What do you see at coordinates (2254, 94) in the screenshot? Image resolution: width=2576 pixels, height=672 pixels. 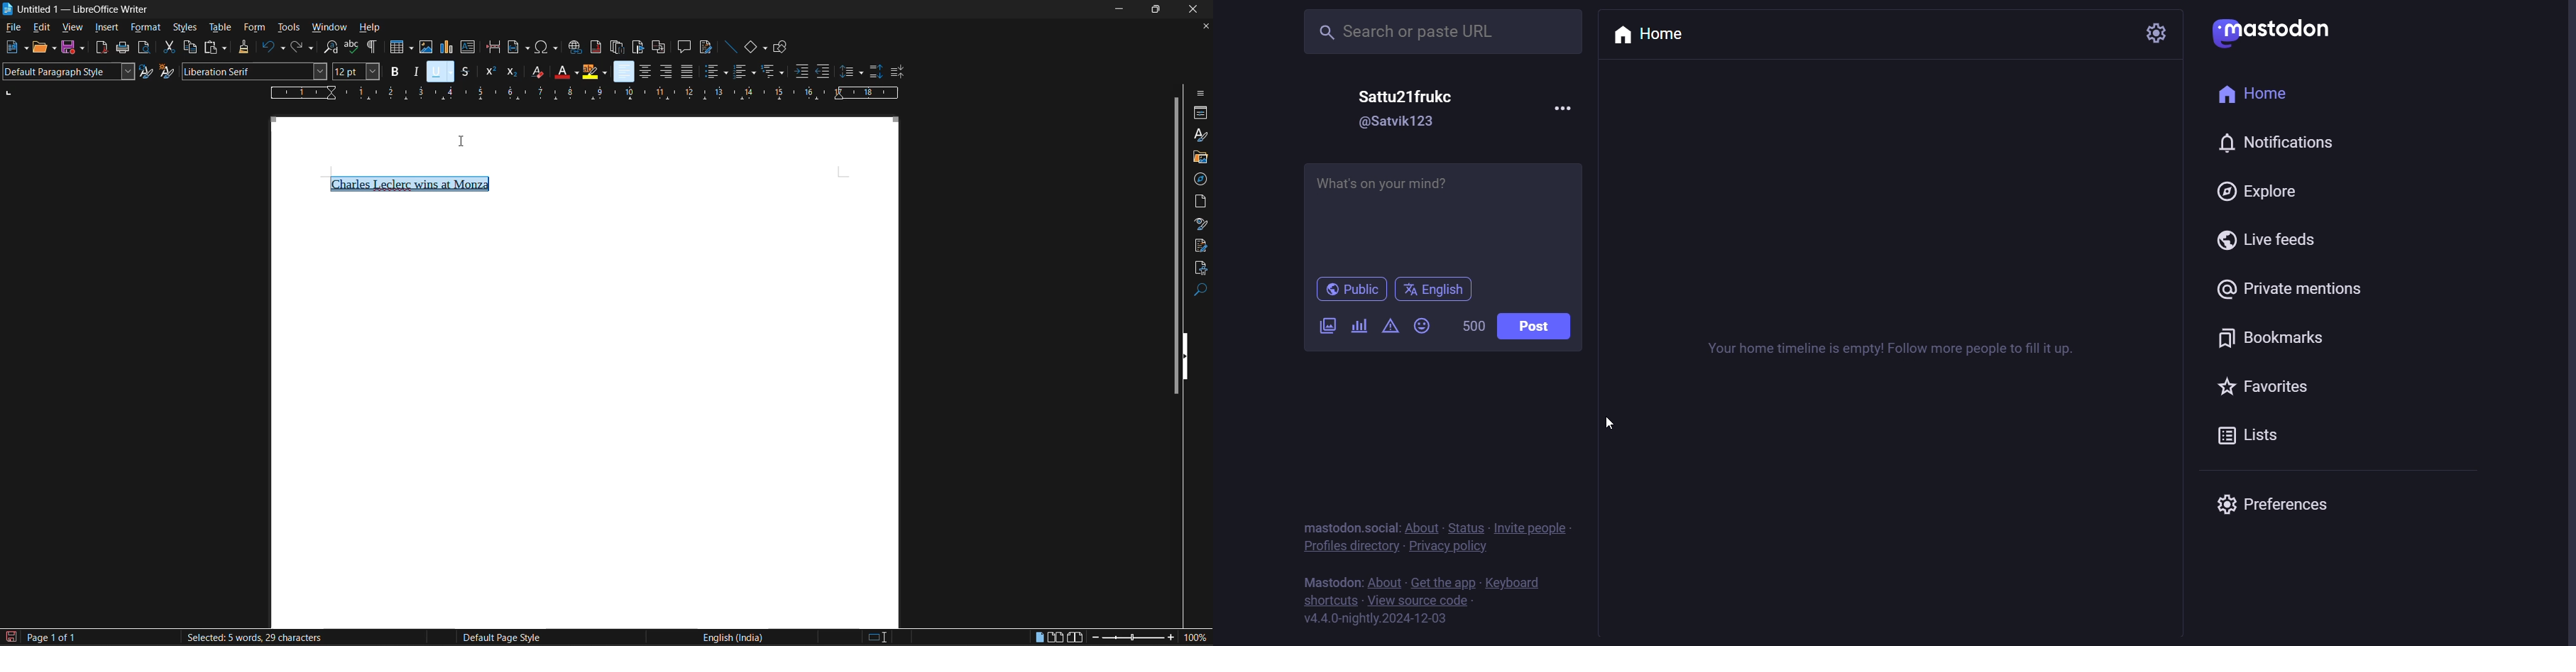 I see `home` at bounding box center [2254, 94].